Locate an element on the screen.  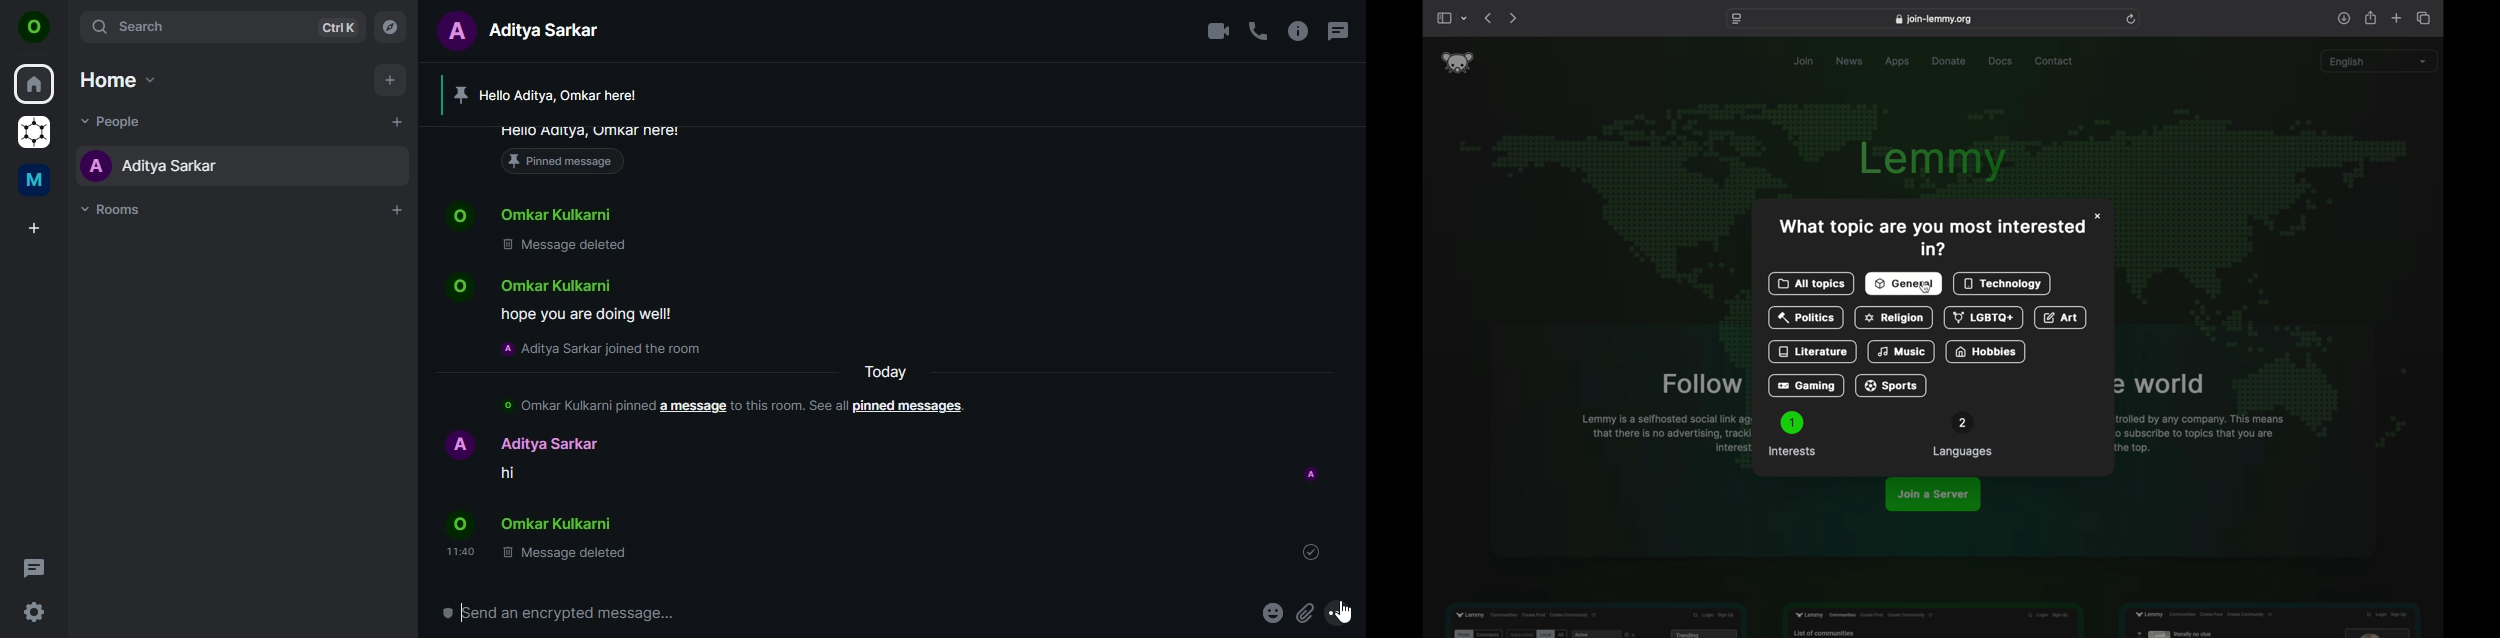
obscure text is located at coordinates (2199, 432).